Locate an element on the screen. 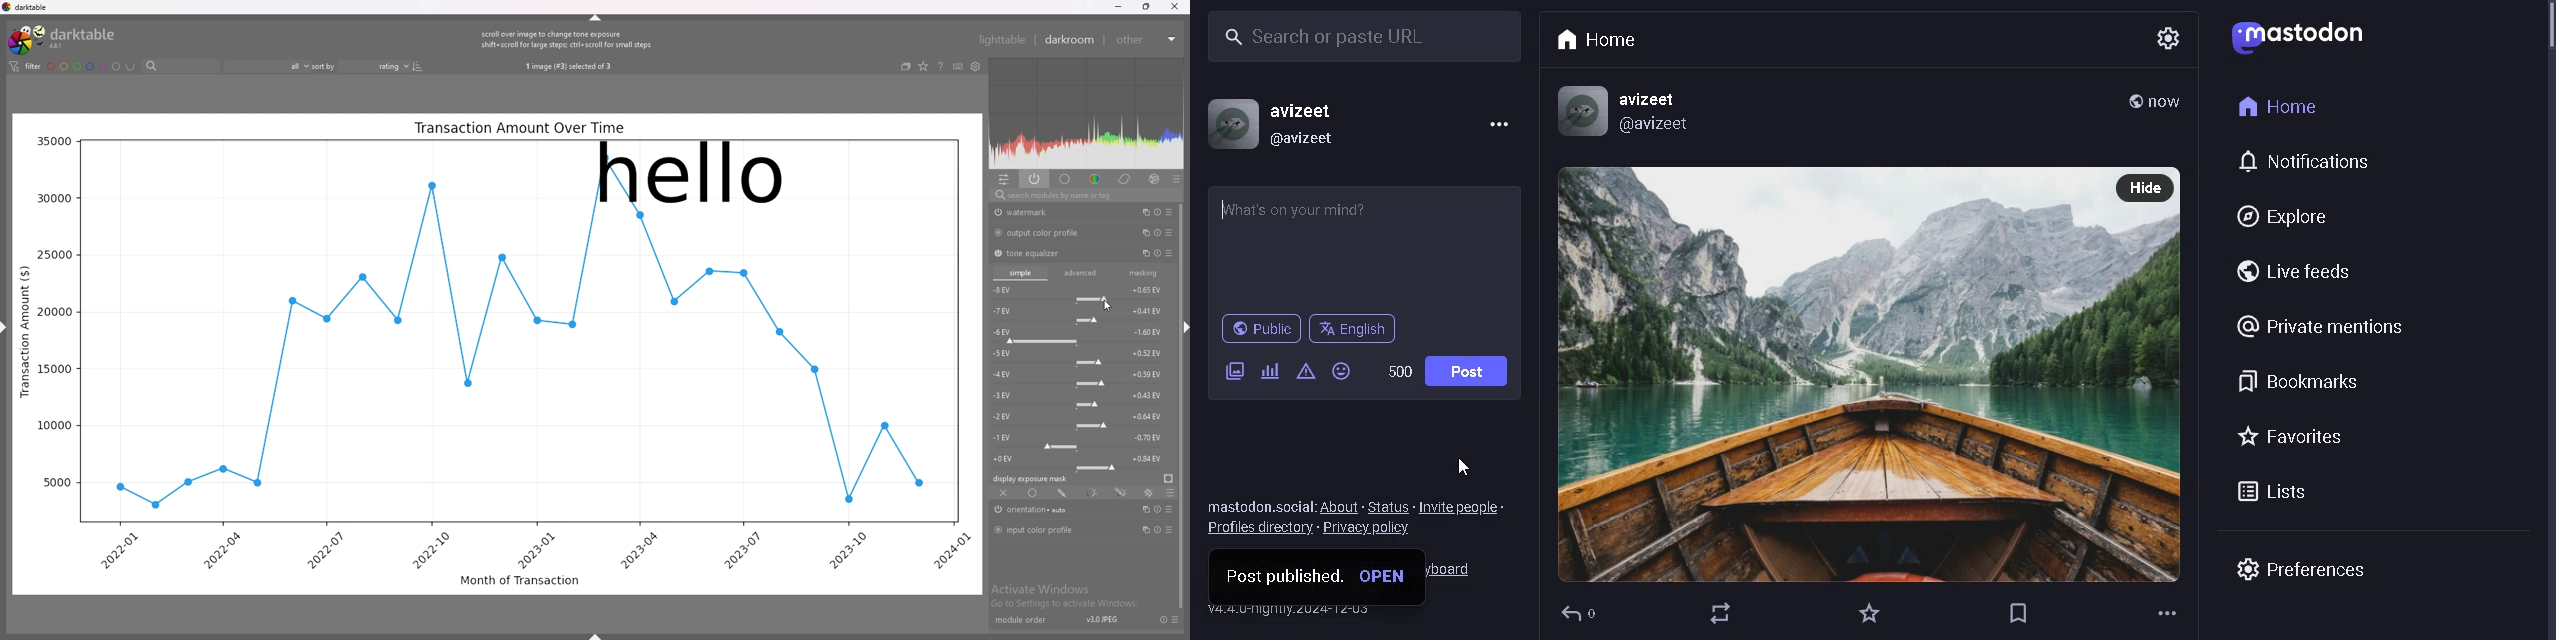 The width and height of the screenshot is (2576, 644). live feeds is located at coordinates (2289, 267).